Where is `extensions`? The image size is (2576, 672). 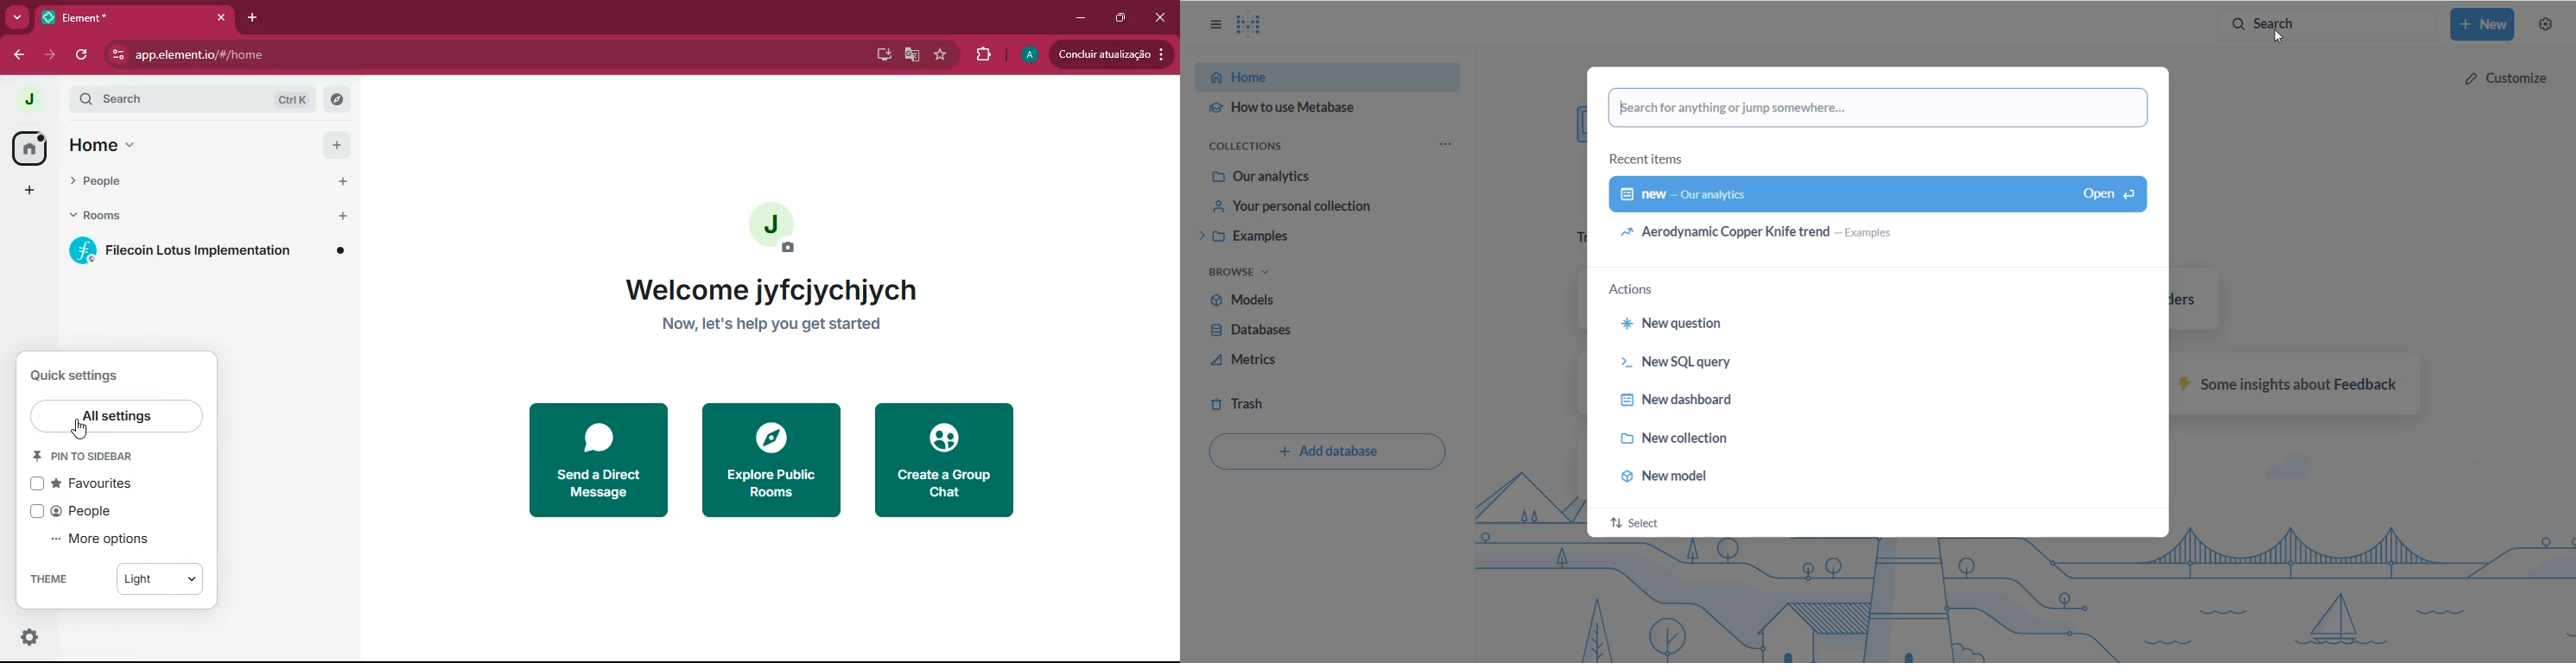 extensions is located at coordinates (980, 55).